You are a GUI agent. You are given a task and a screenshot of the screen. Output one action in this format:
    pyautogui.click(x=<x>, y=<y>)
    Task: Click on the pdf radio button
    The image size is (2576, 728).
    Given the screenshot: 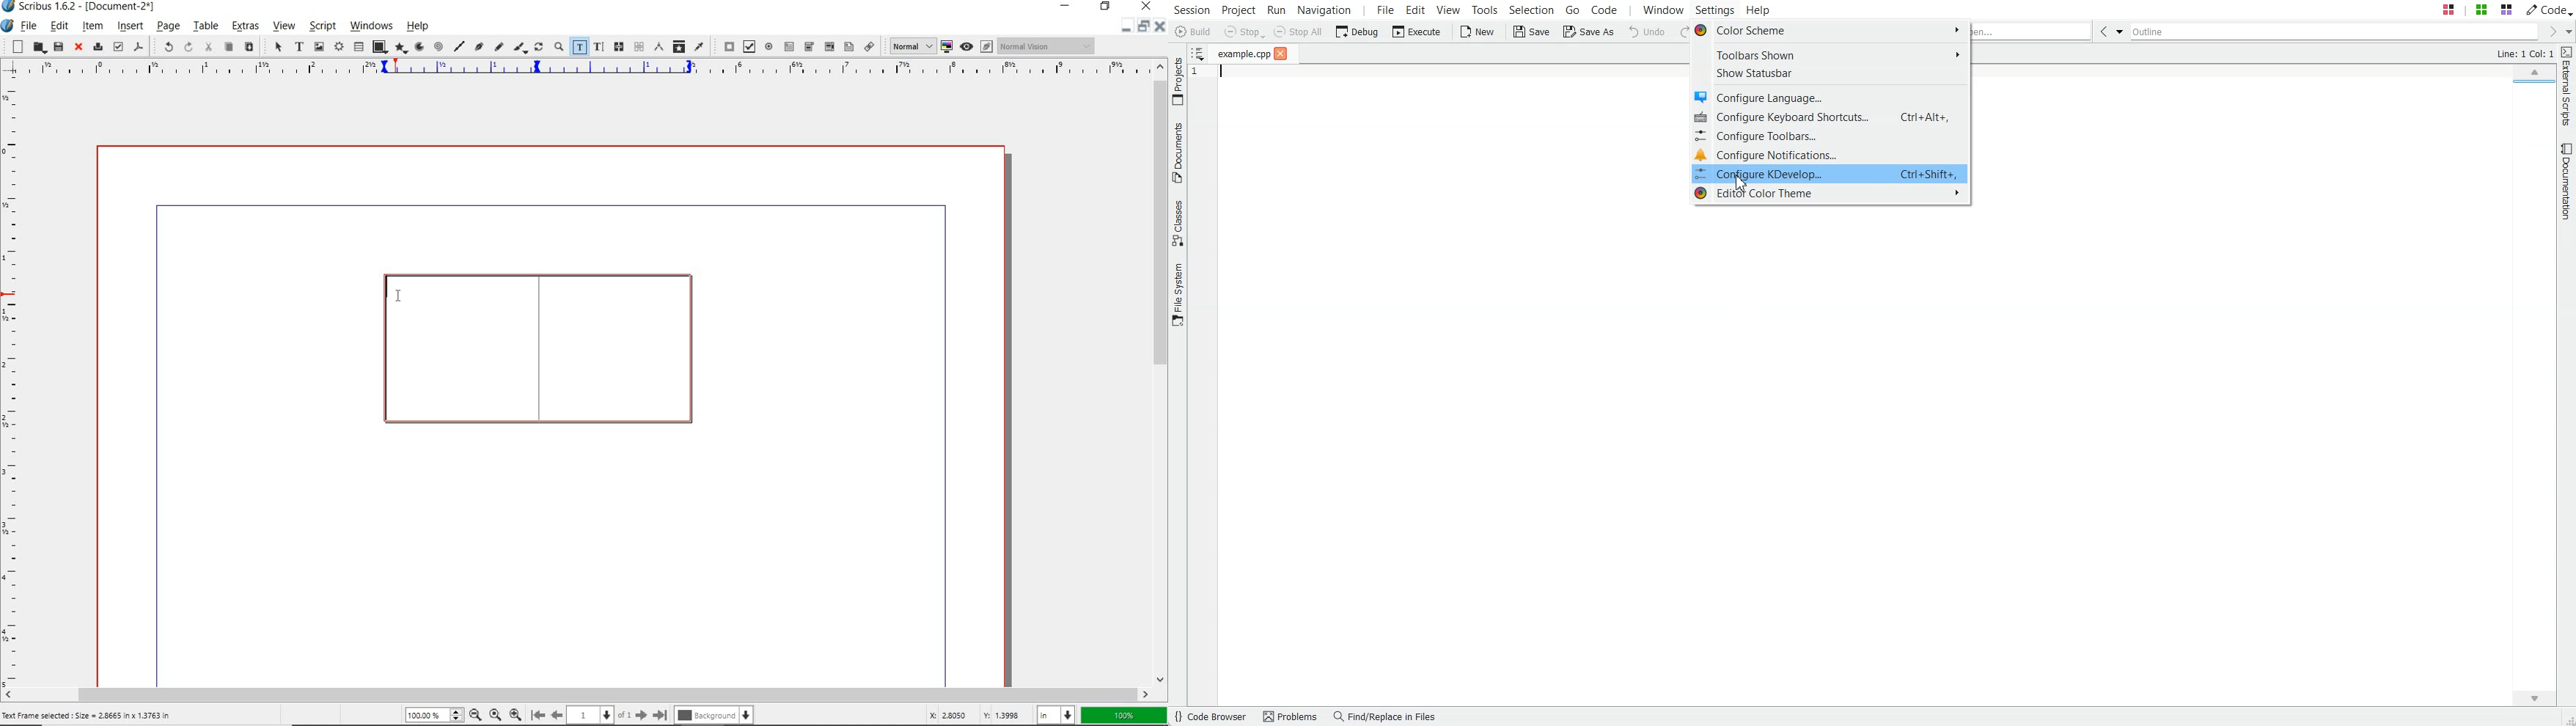 What is the action you would take?
    pyautogui.click(x=768, y=47)
    